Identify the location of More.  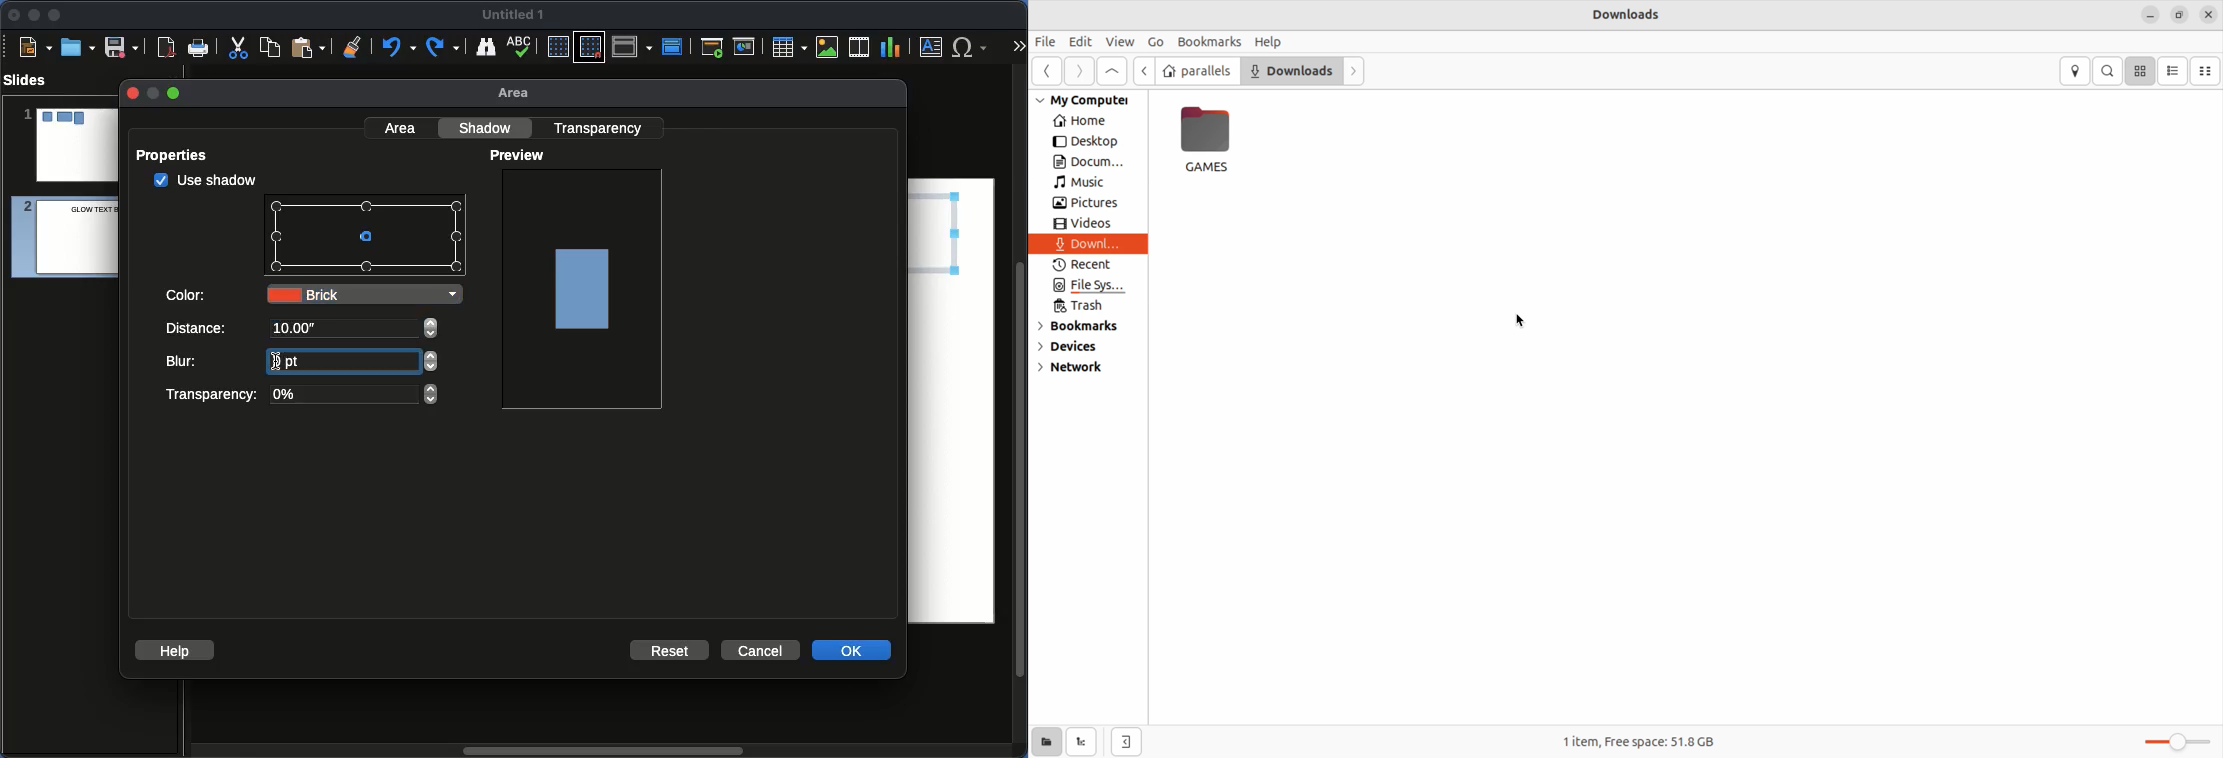
(1018, 48).